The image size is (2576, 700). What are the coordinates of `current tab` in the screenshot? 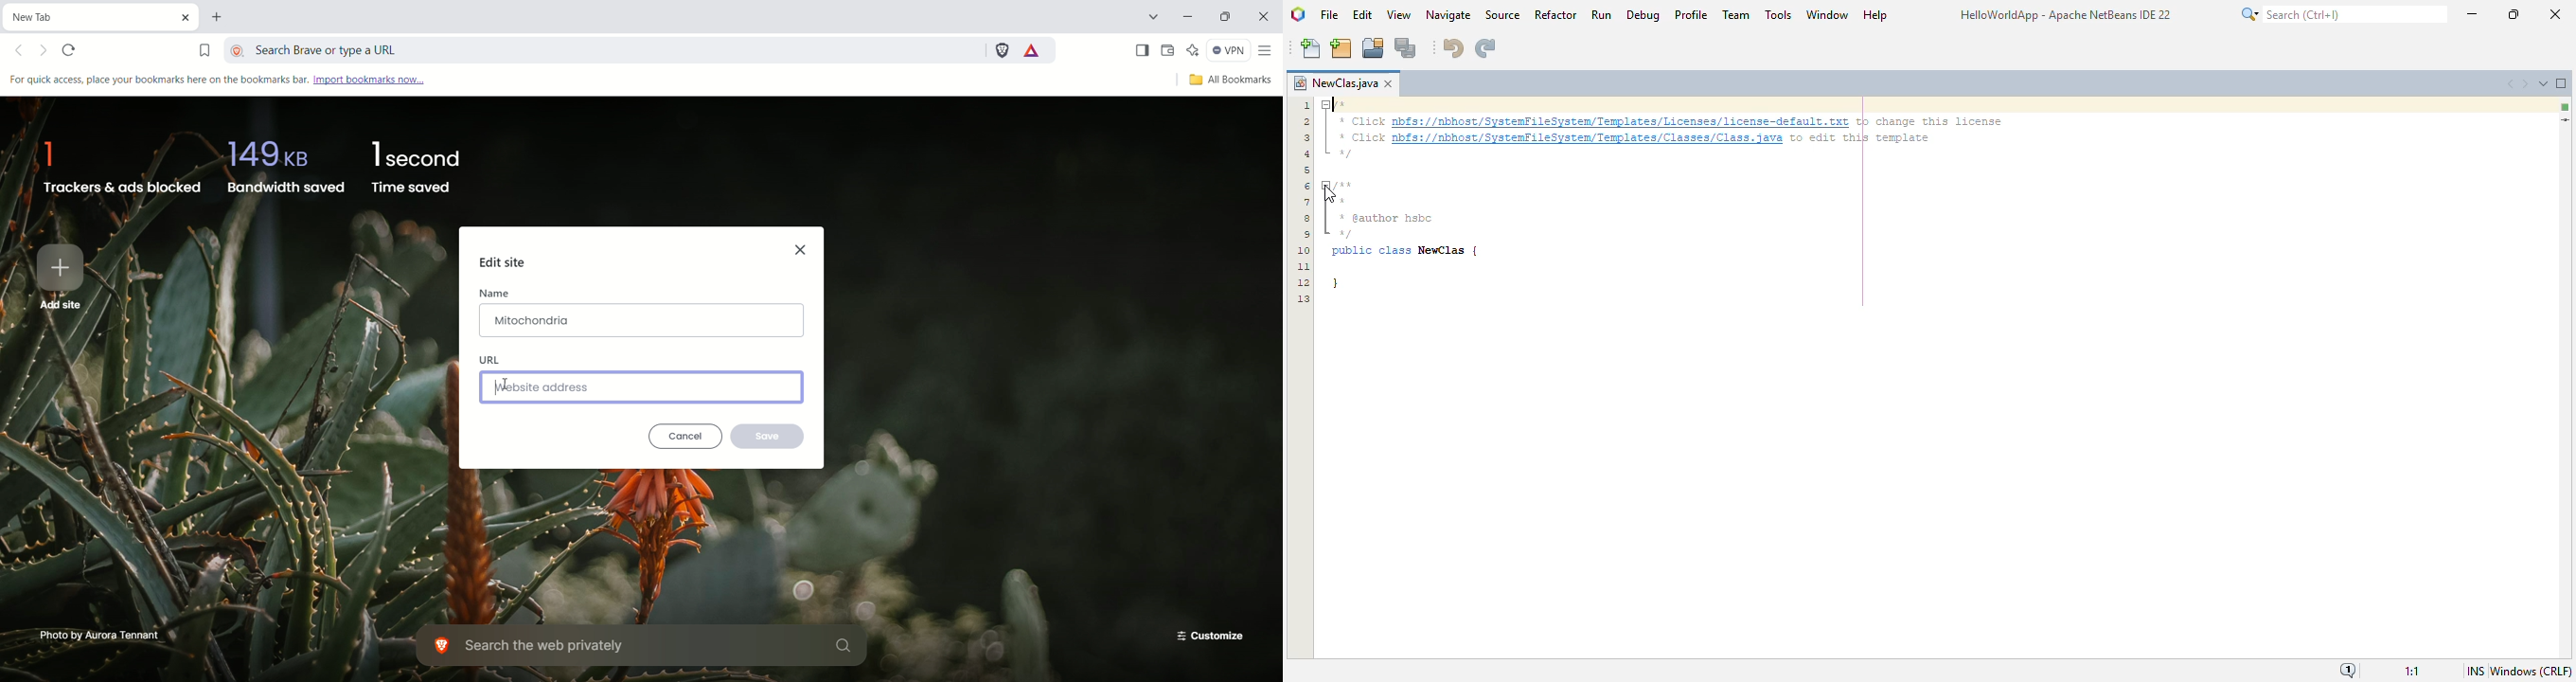 It's located at (90, 15).